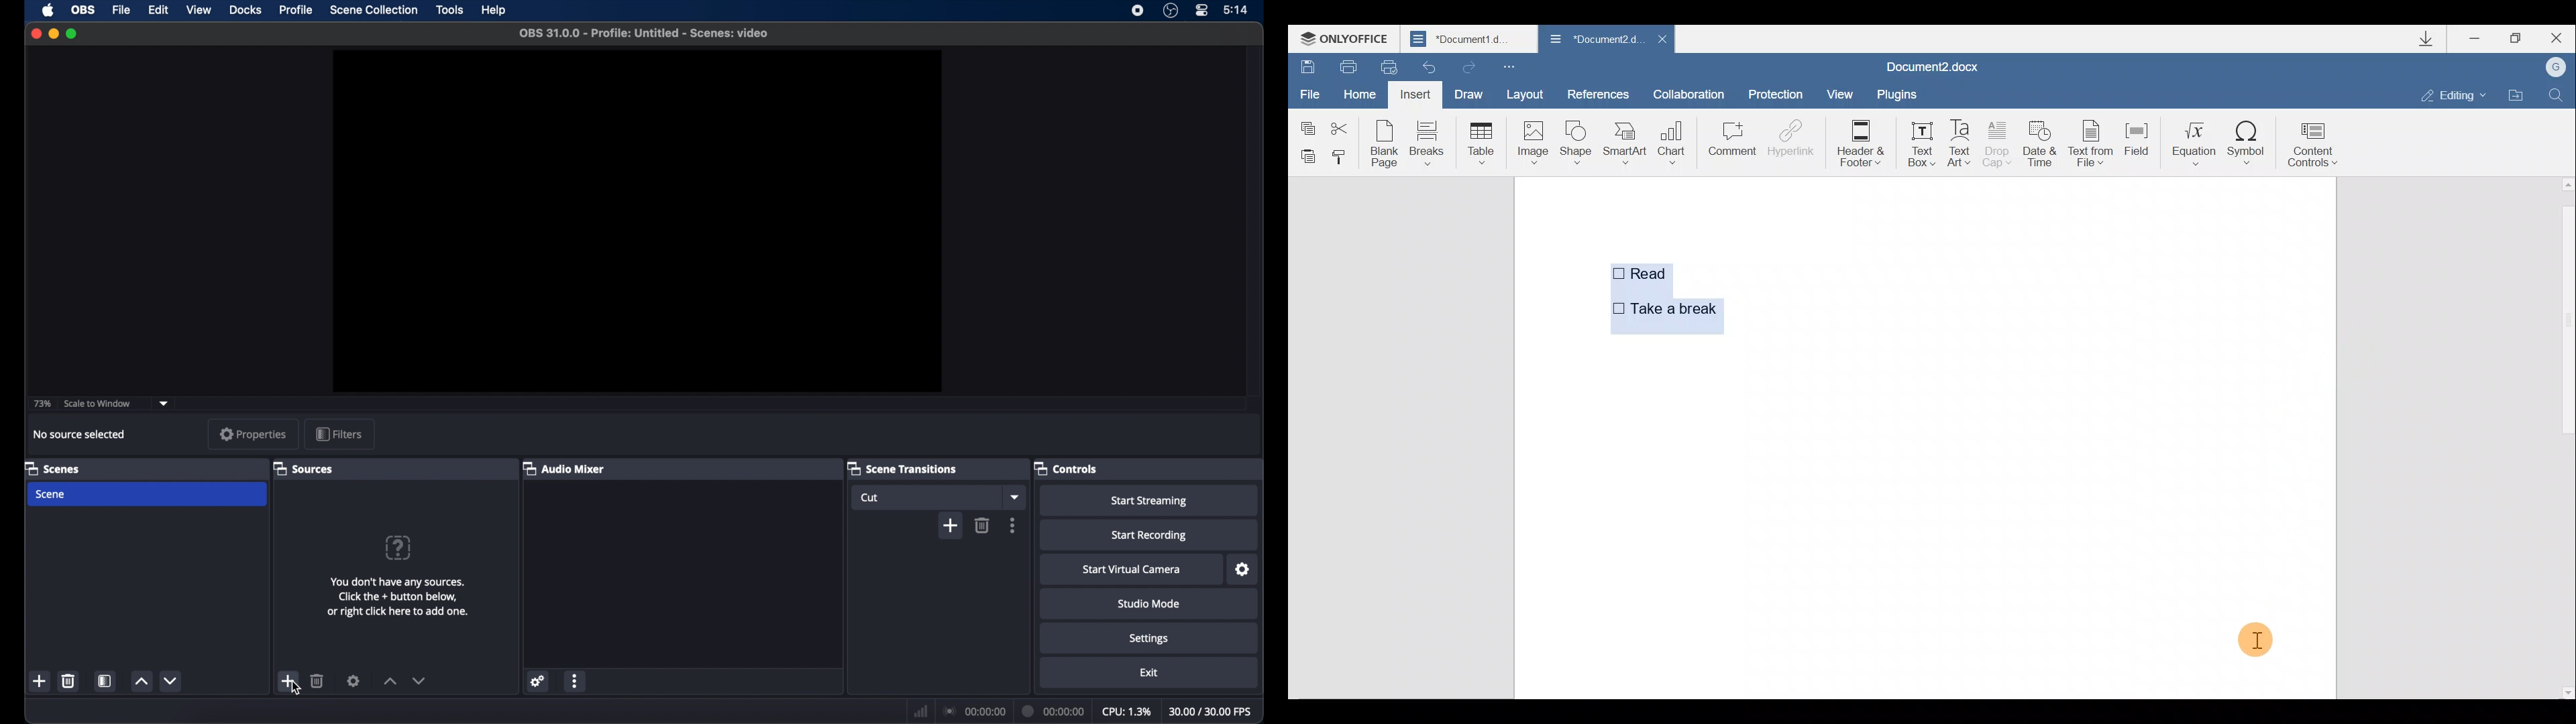 The width and height of the screenshot is (2576, 728). I want to click on Maximize, so click(2521, 38).